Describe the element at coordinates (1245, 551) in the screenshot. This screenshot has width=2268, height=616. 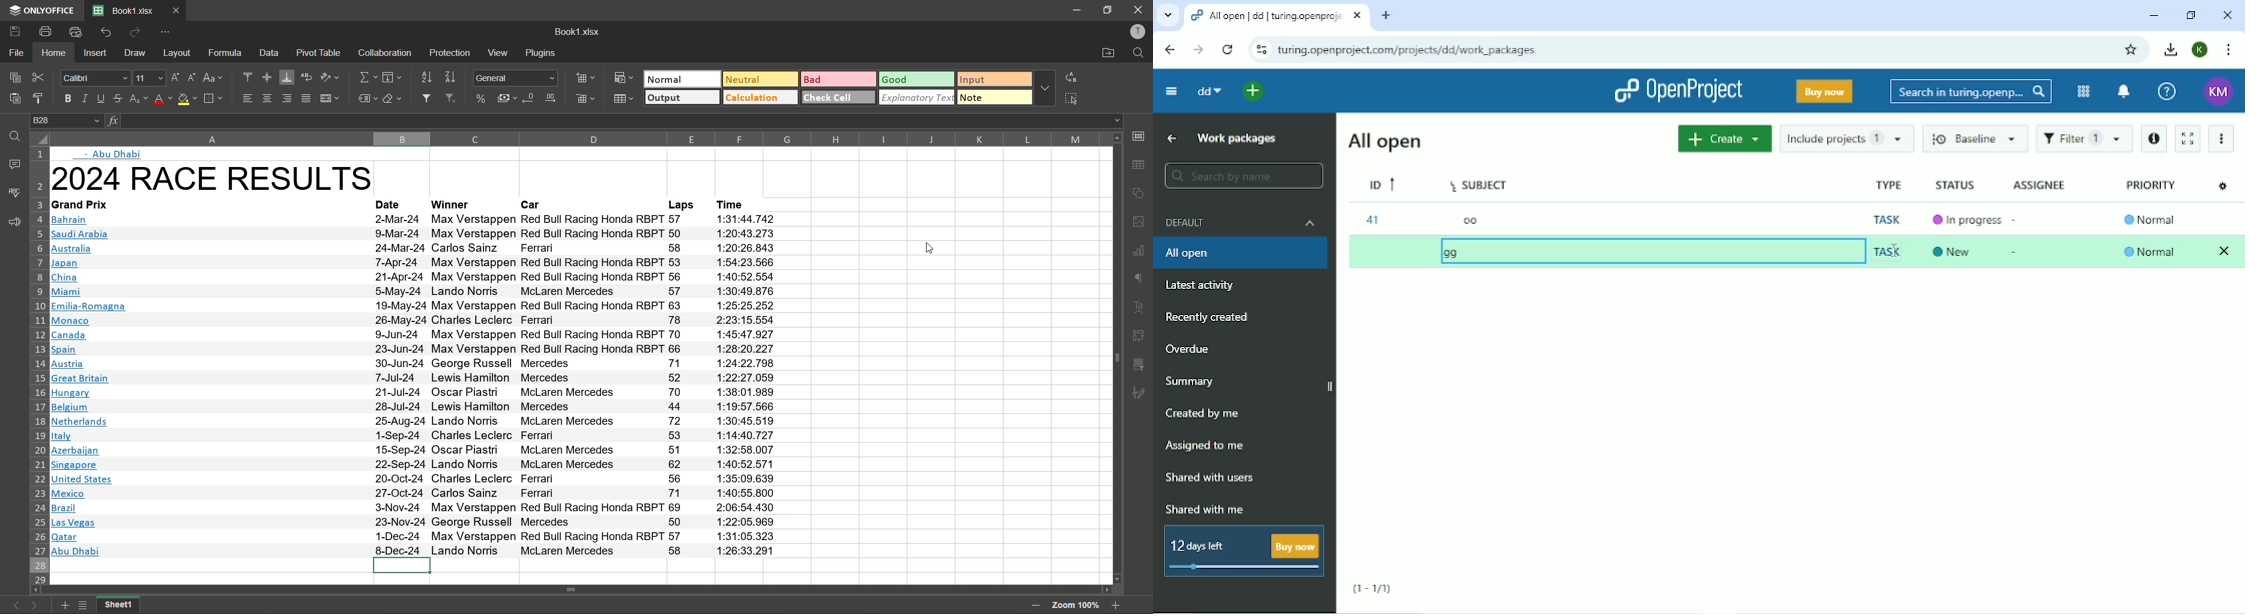
I see `12 days left Buy now` at that location.